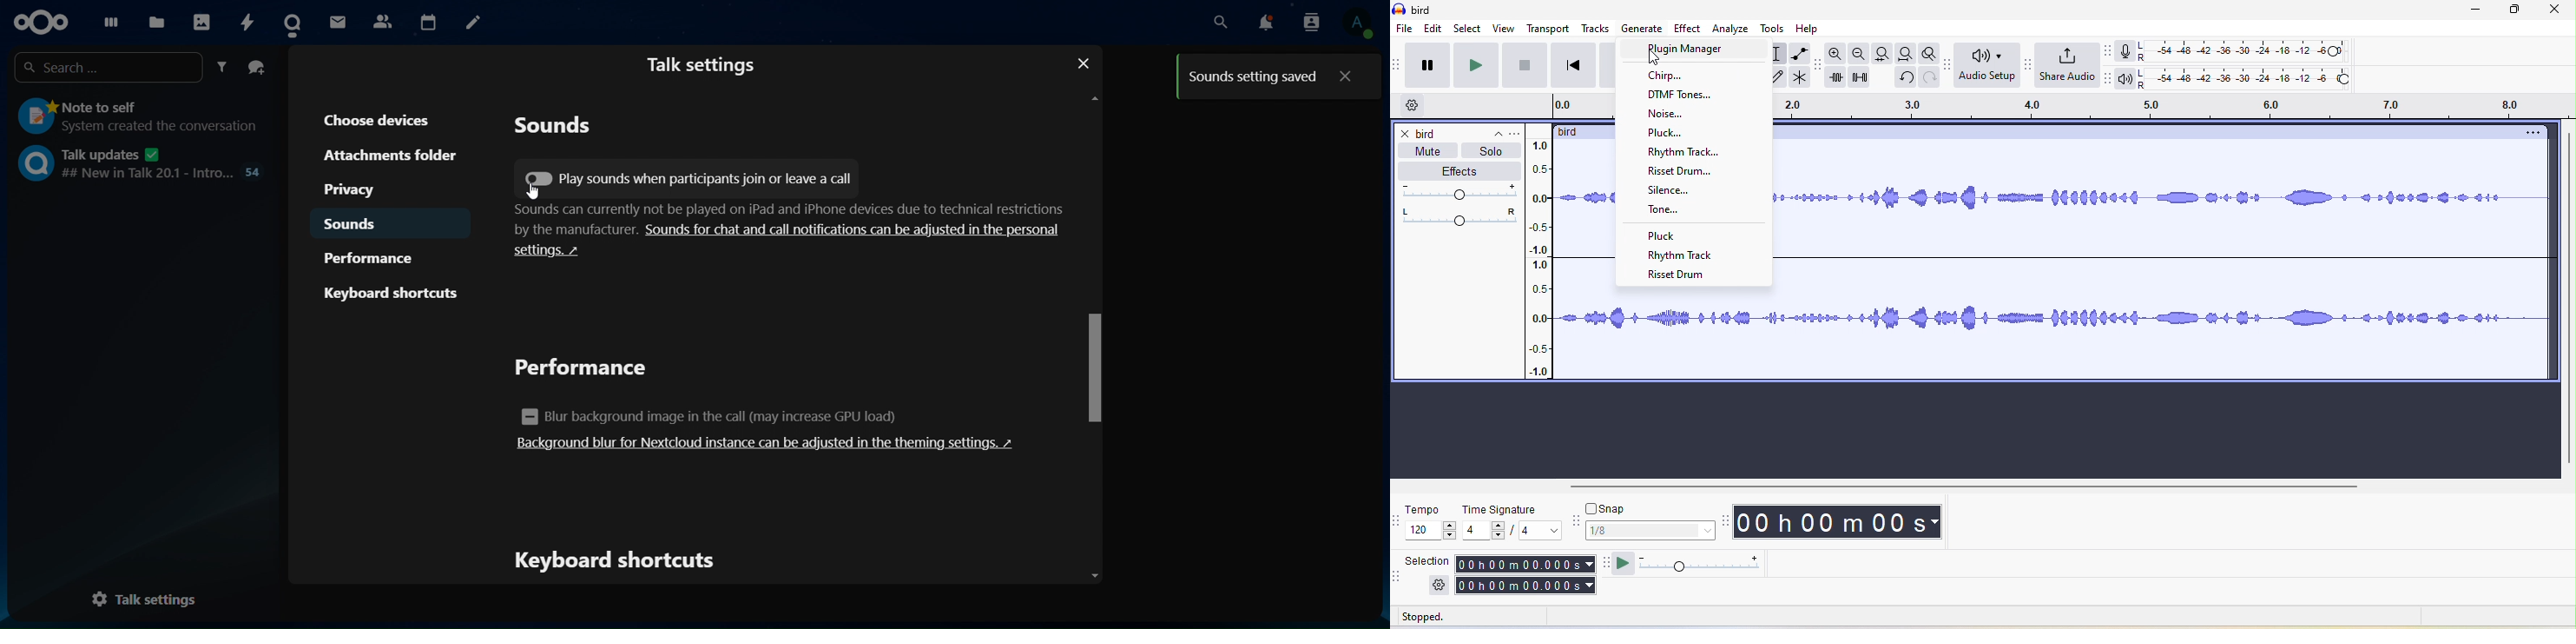 The width and height of the screenshot is (2576, 644). Describe the element at coordinates (1248, 74) in the screenshot. I see `sounds setting saved` at that location.